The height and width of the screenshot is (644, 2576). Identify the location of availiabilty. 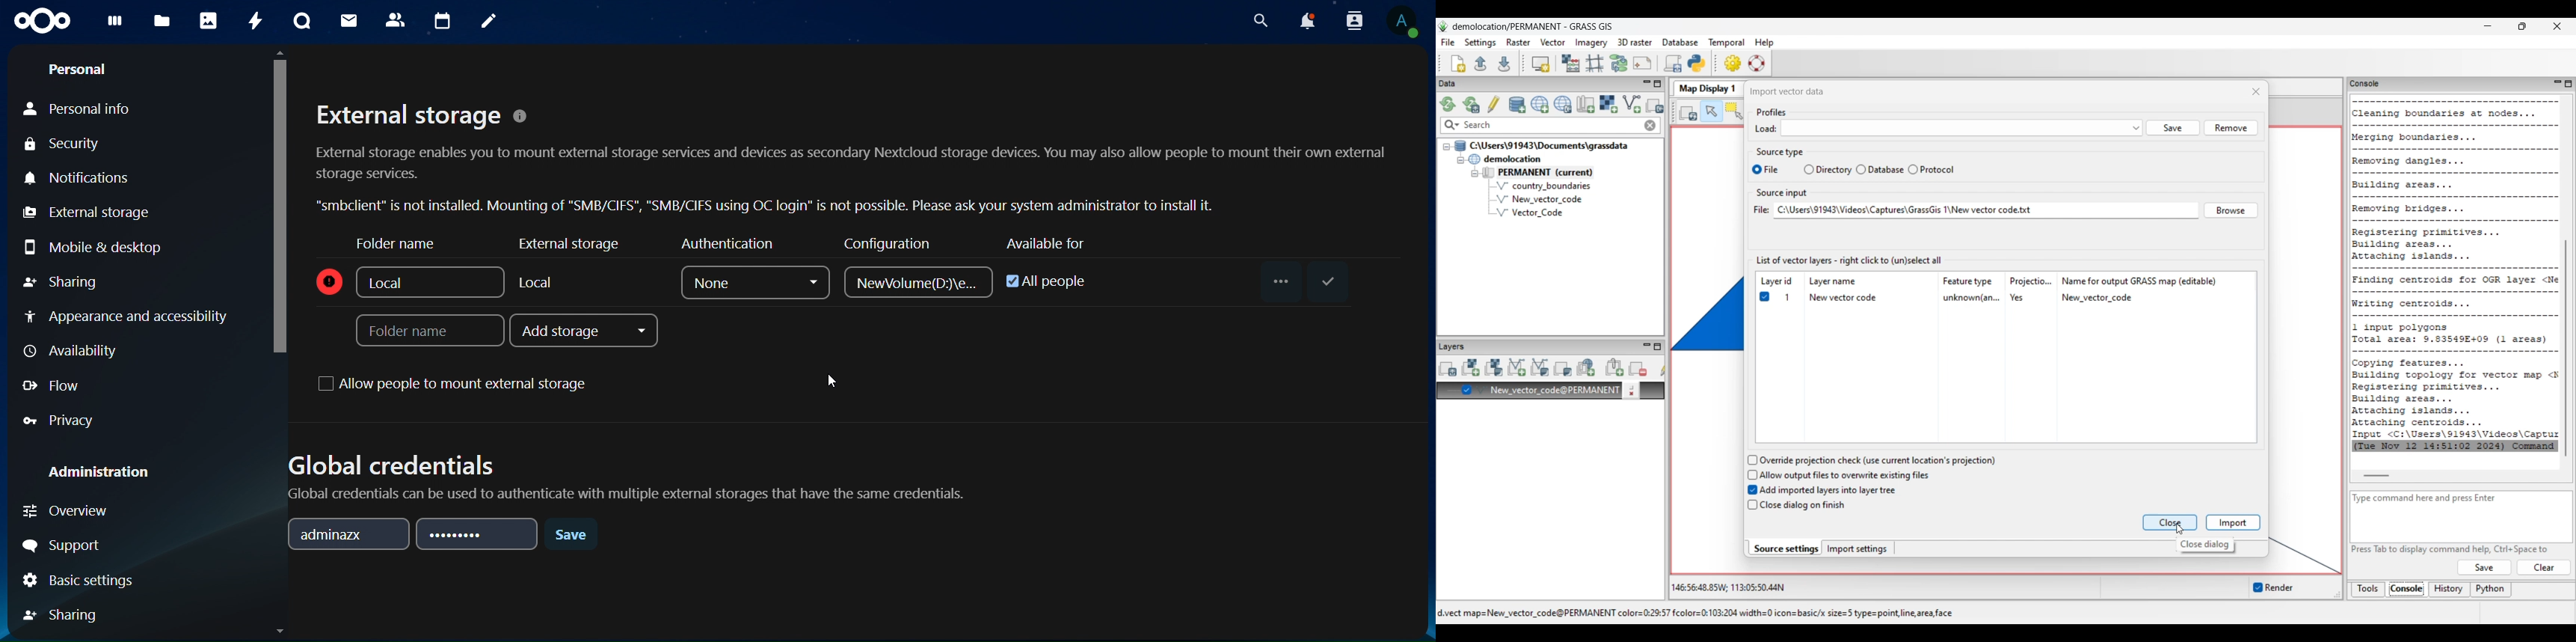
(75, 351).